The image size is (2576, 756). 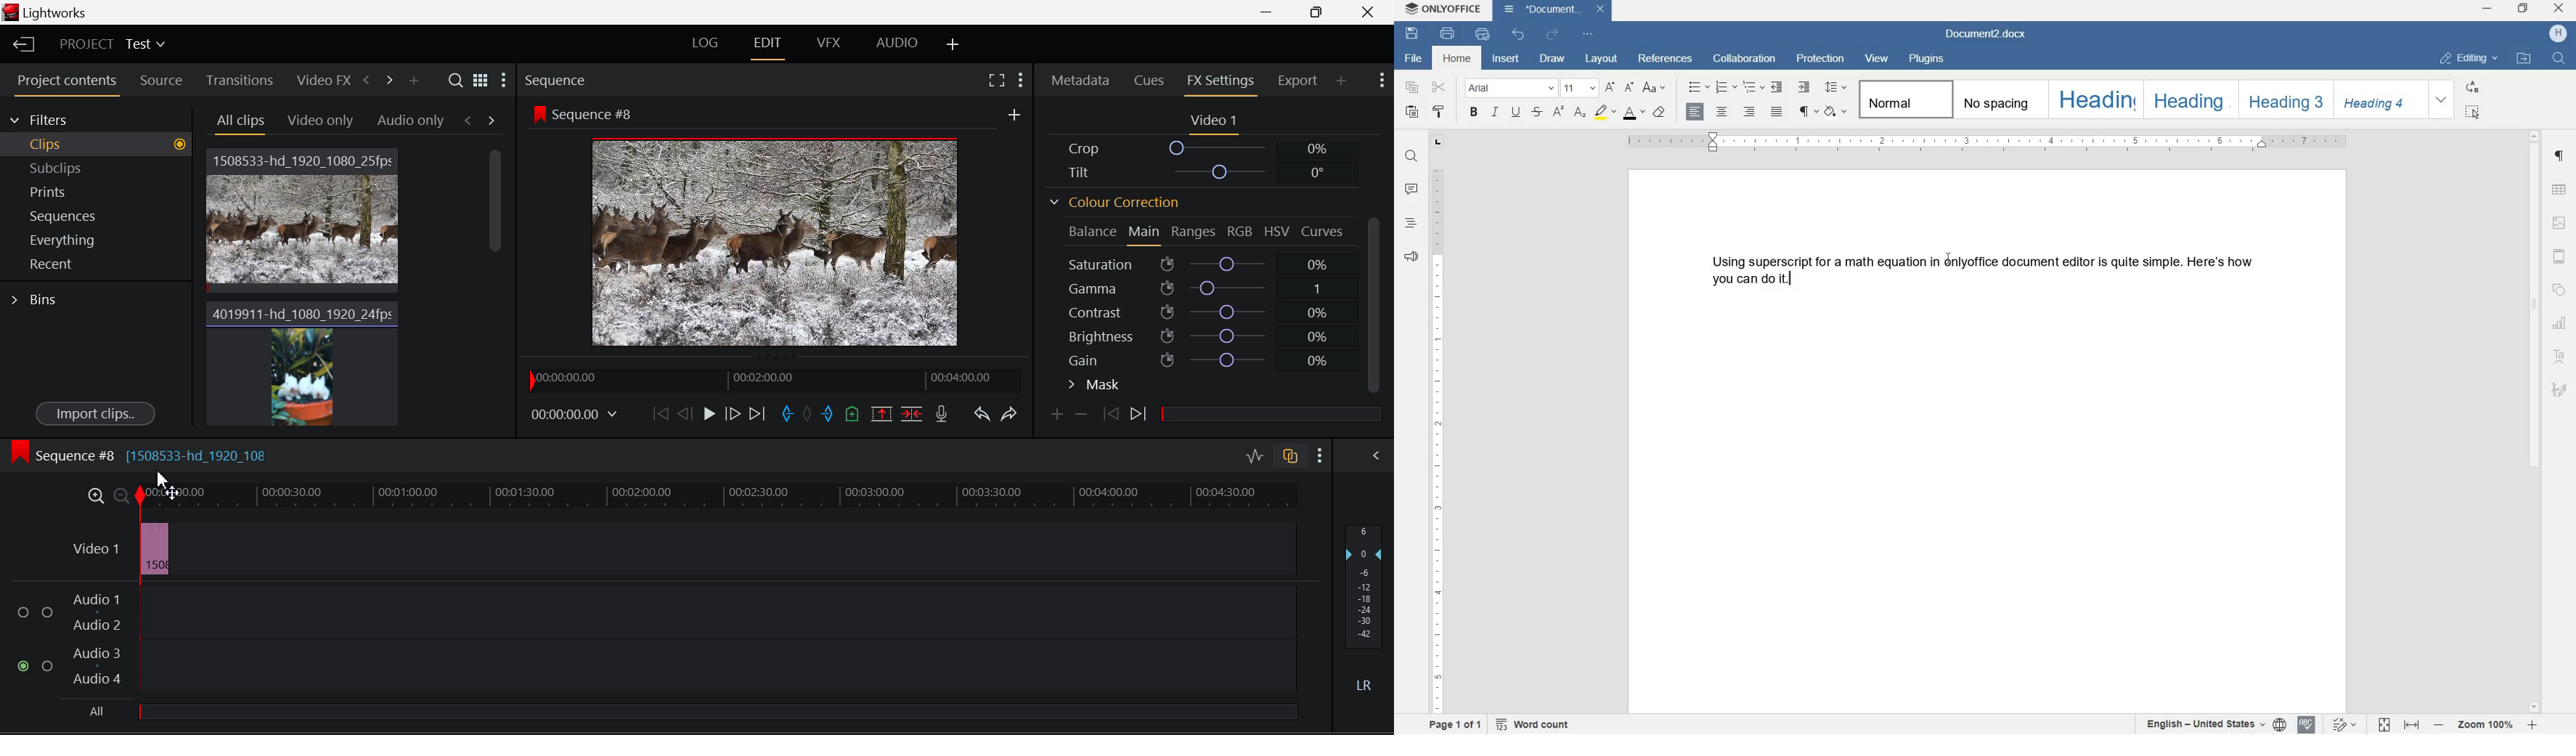 What do you see at coordinates (1554, 11) in the screenshot?
I see `Document2.docx` at bounding box center [1554, 11].